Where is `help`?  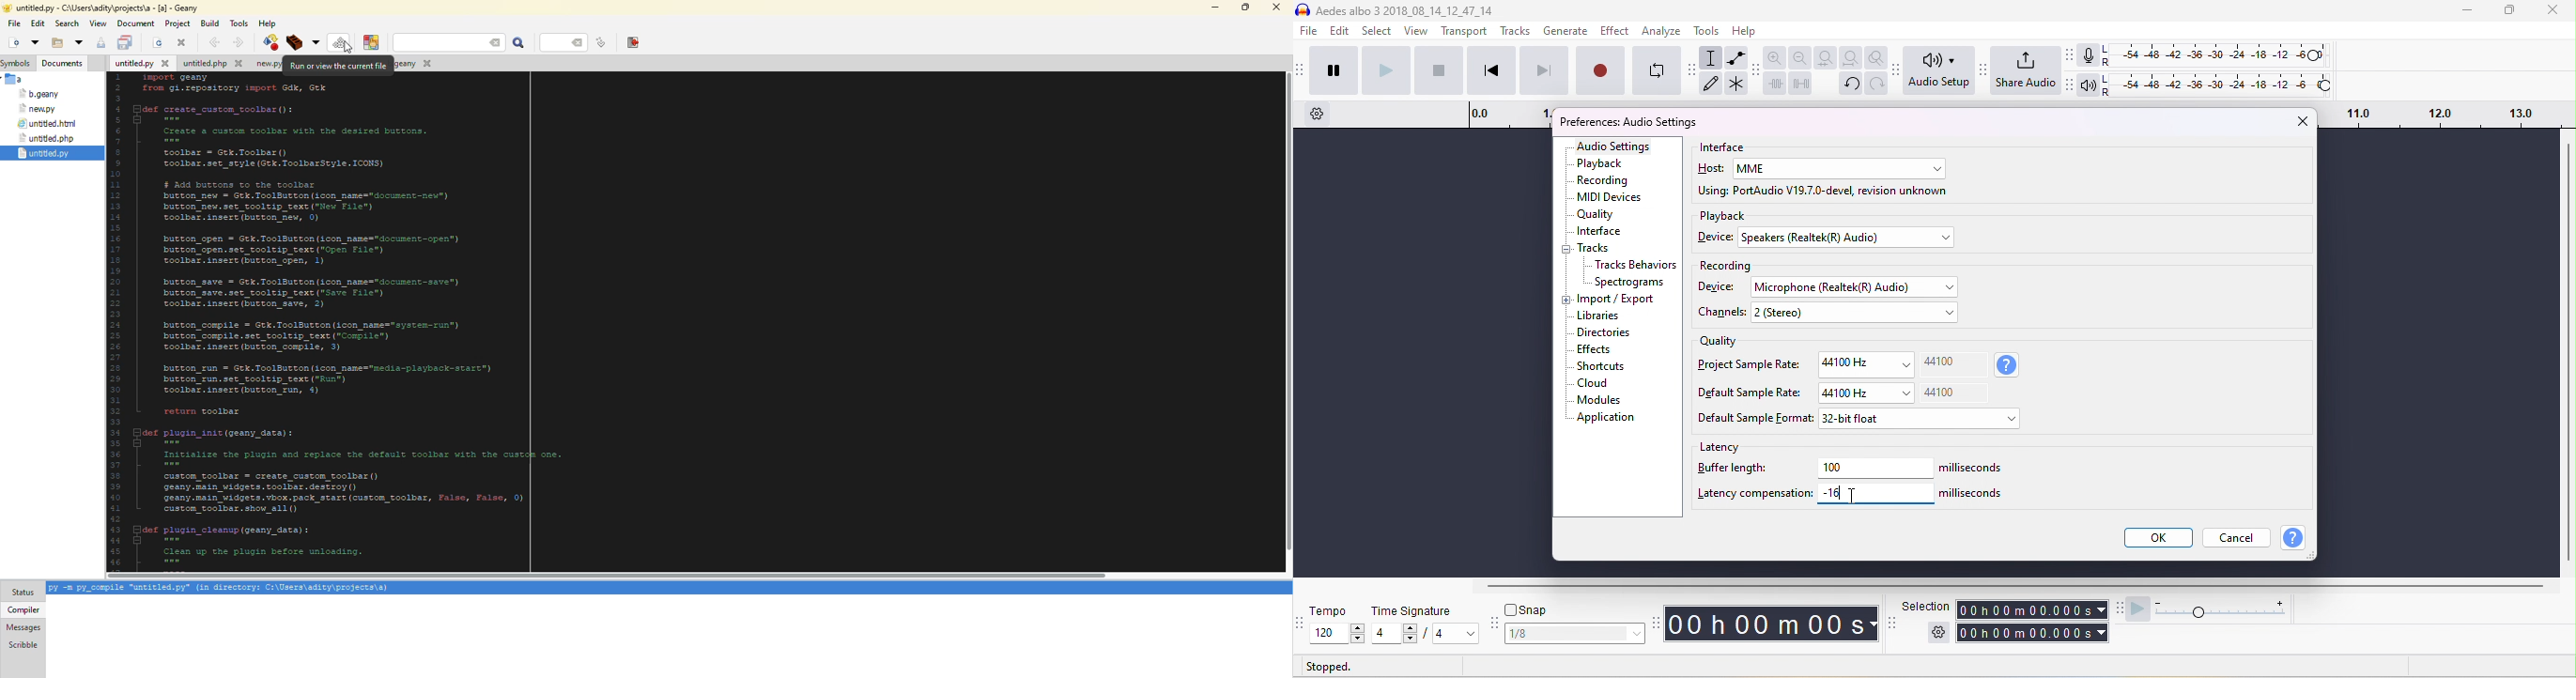
help is located at coordinates (268, 24).